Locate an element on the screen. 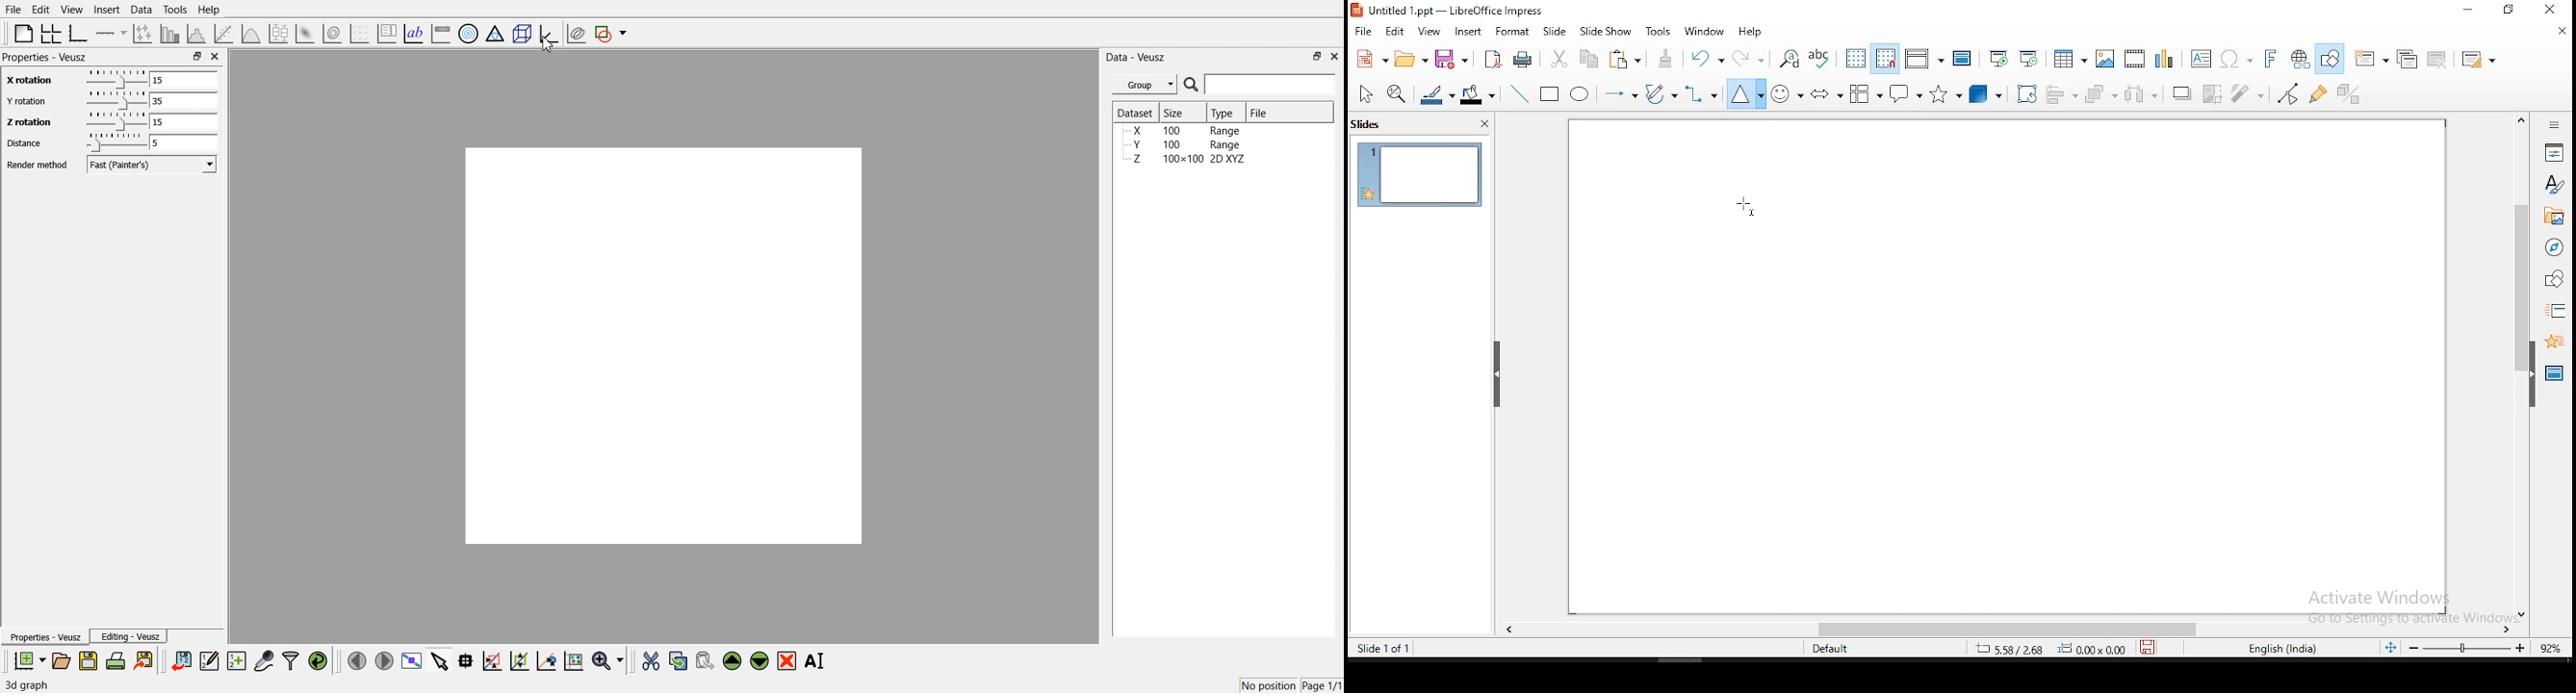 Image resolution: width=2576 pixels, height=700 pixels. copy is located at coordinates (1594, 62).